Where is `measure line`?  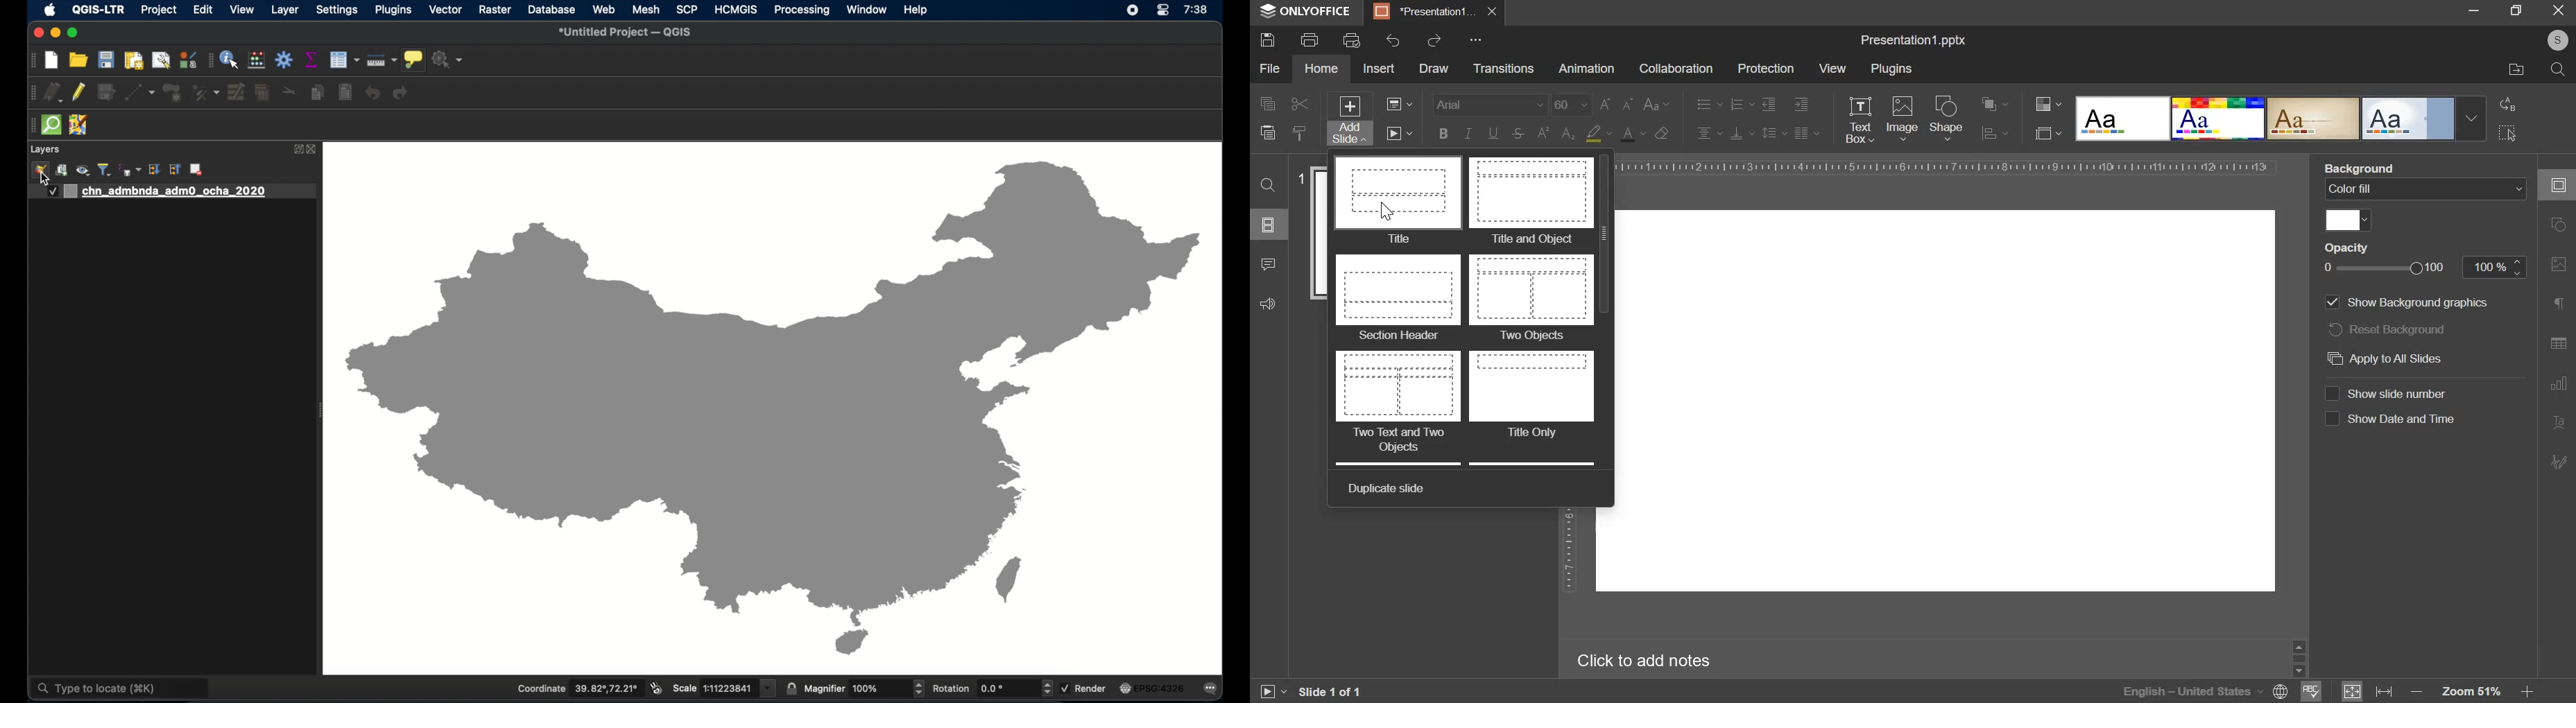 measure line is located at coordinates (382, 60).